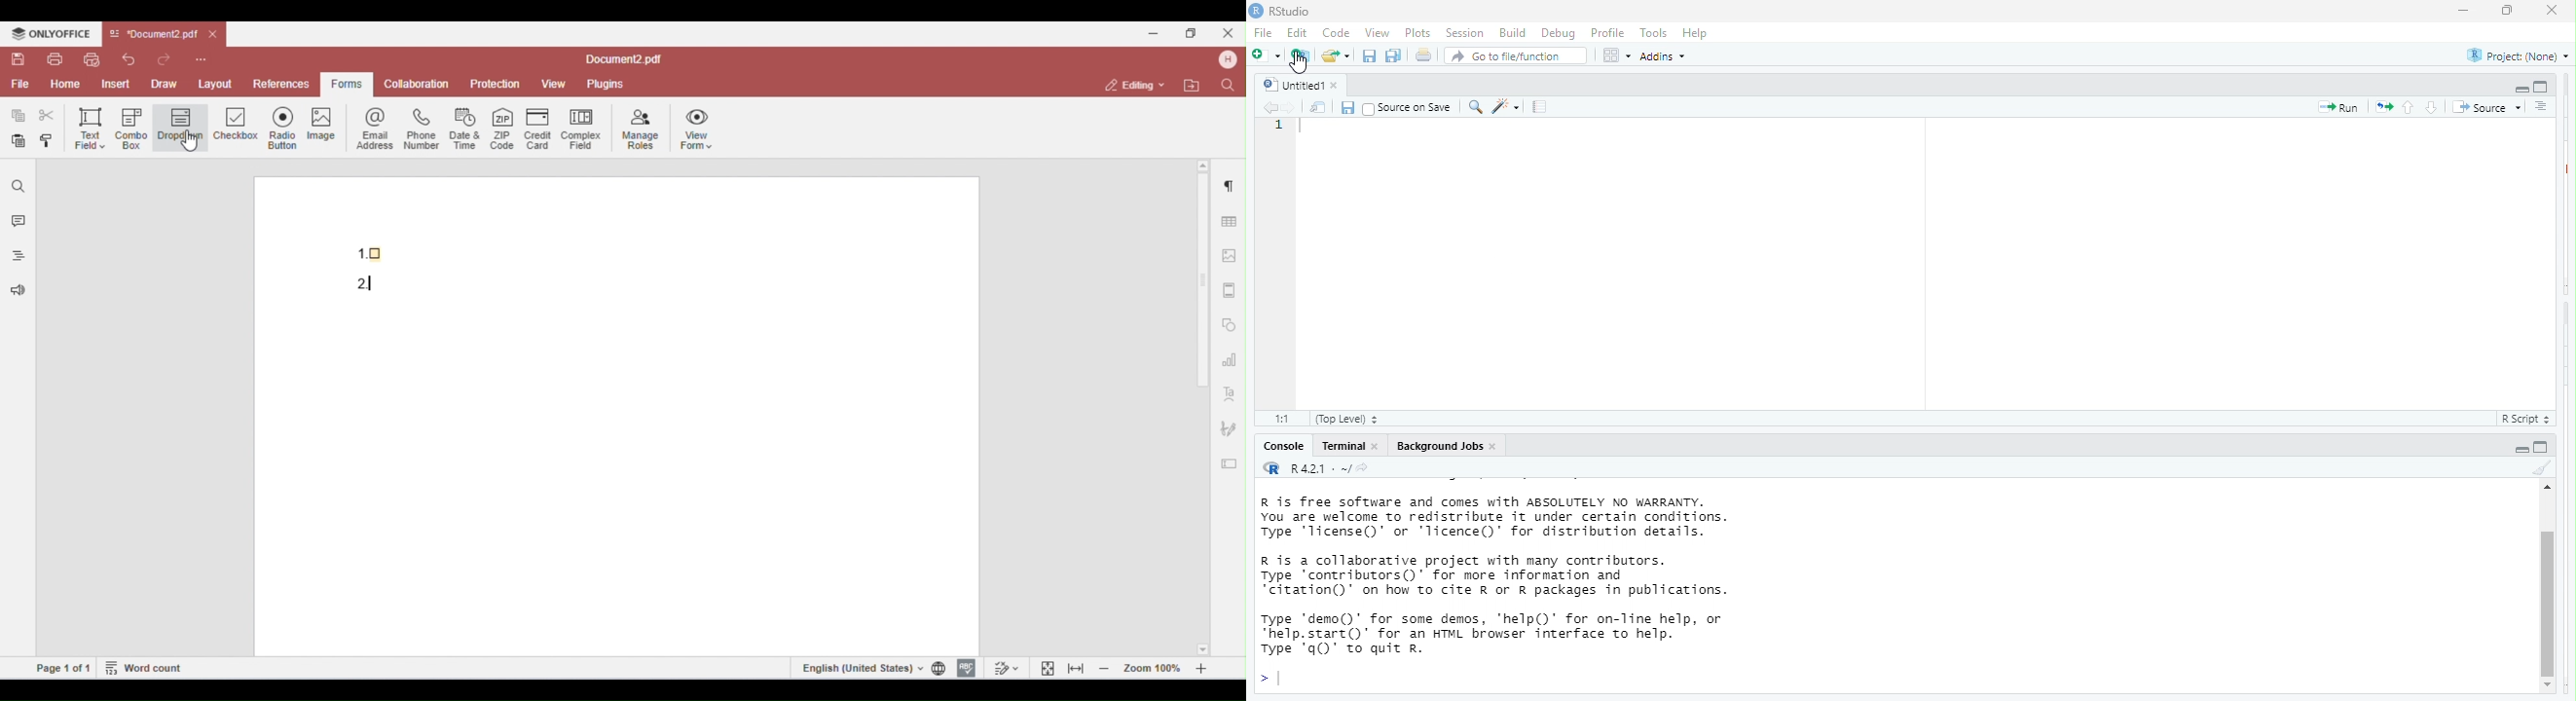  Describe the element at coordinates (1342, 85) in the screenshot. I see `close` at that location.